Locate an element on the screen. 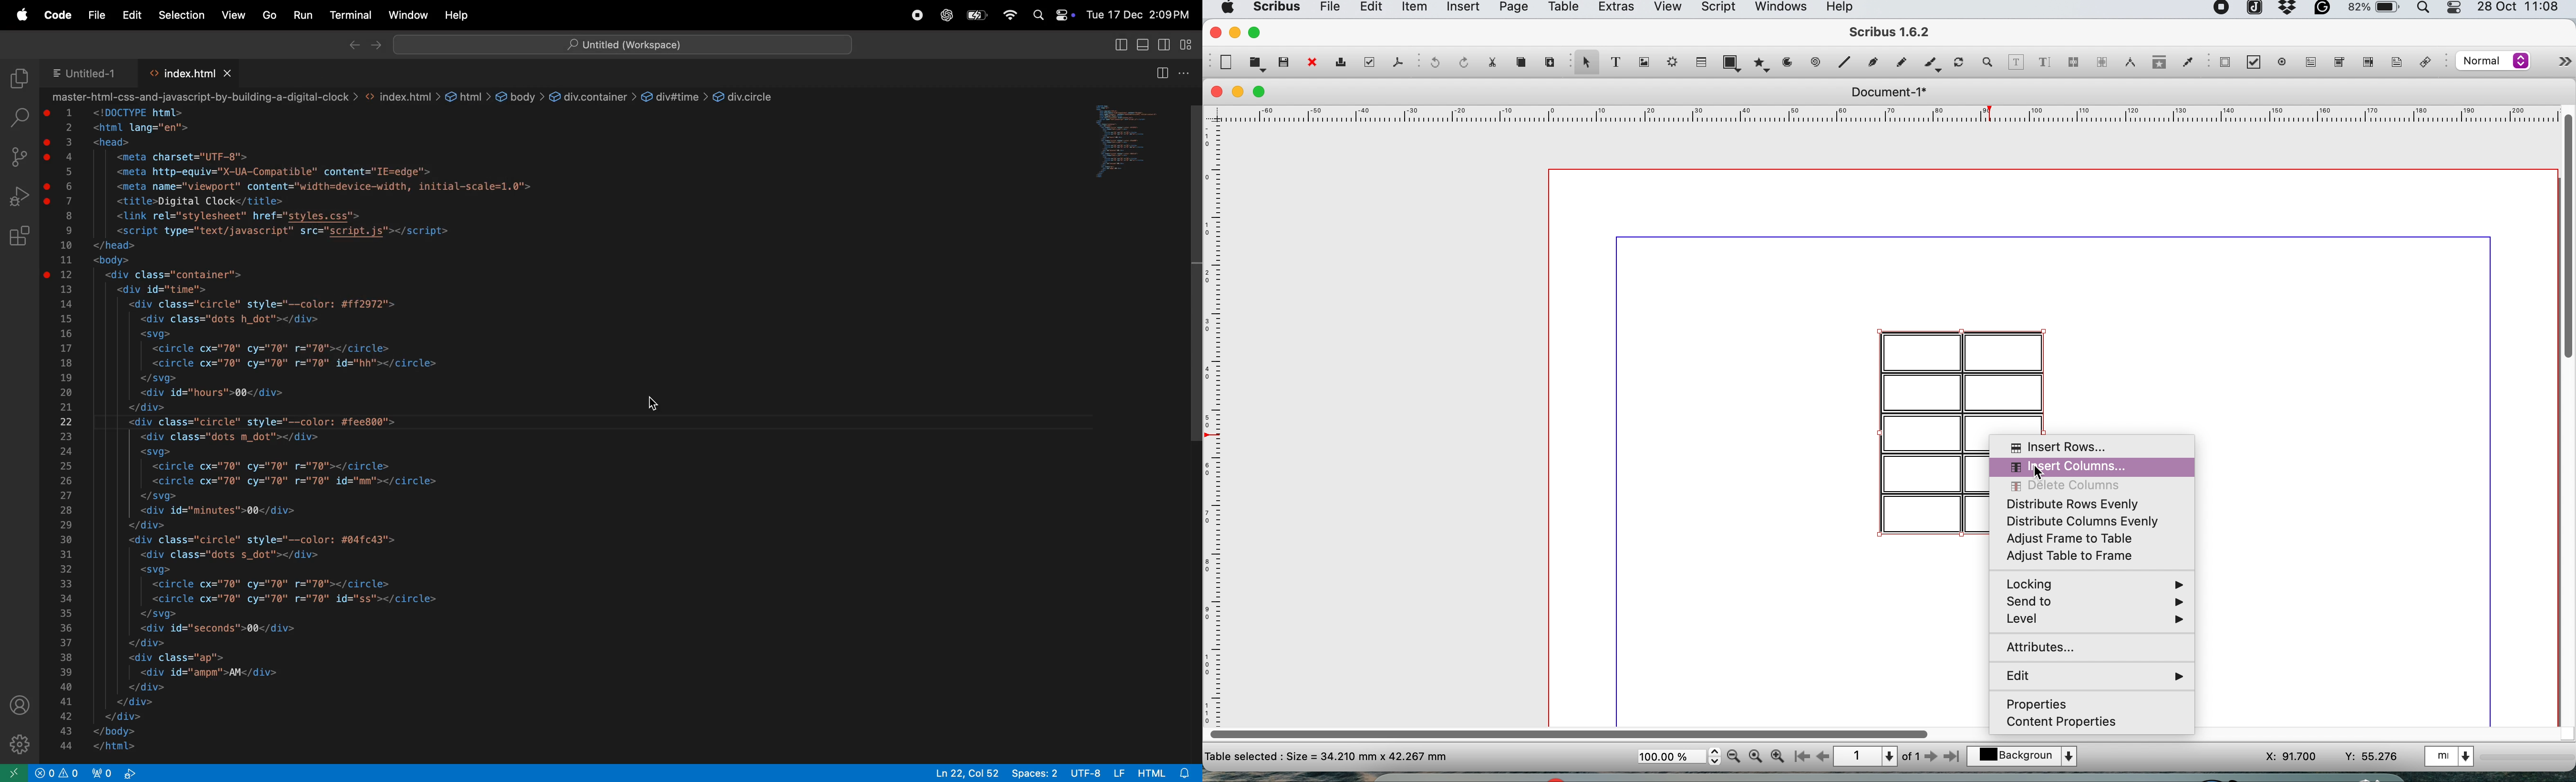 The image size is (2576, 784). measurements is located at coordinates (2127, 62).